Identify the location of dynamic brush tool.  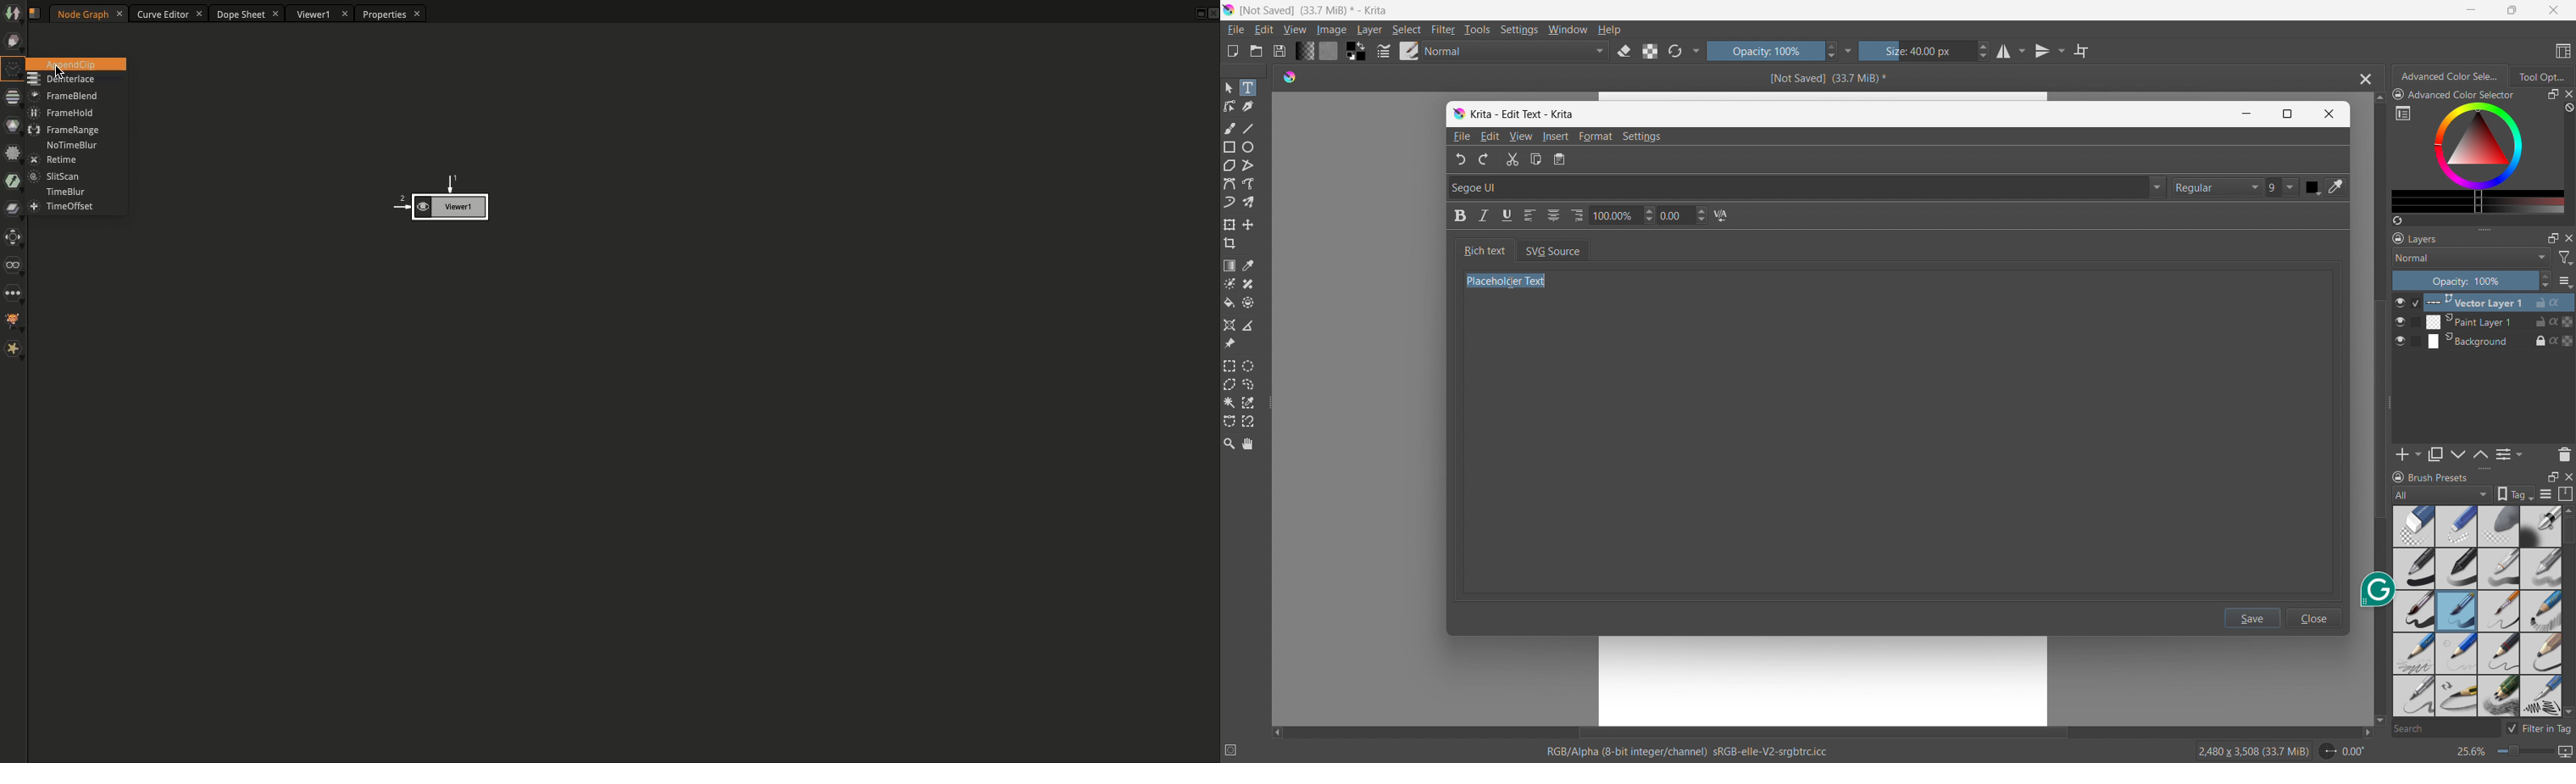
(1229, 203).